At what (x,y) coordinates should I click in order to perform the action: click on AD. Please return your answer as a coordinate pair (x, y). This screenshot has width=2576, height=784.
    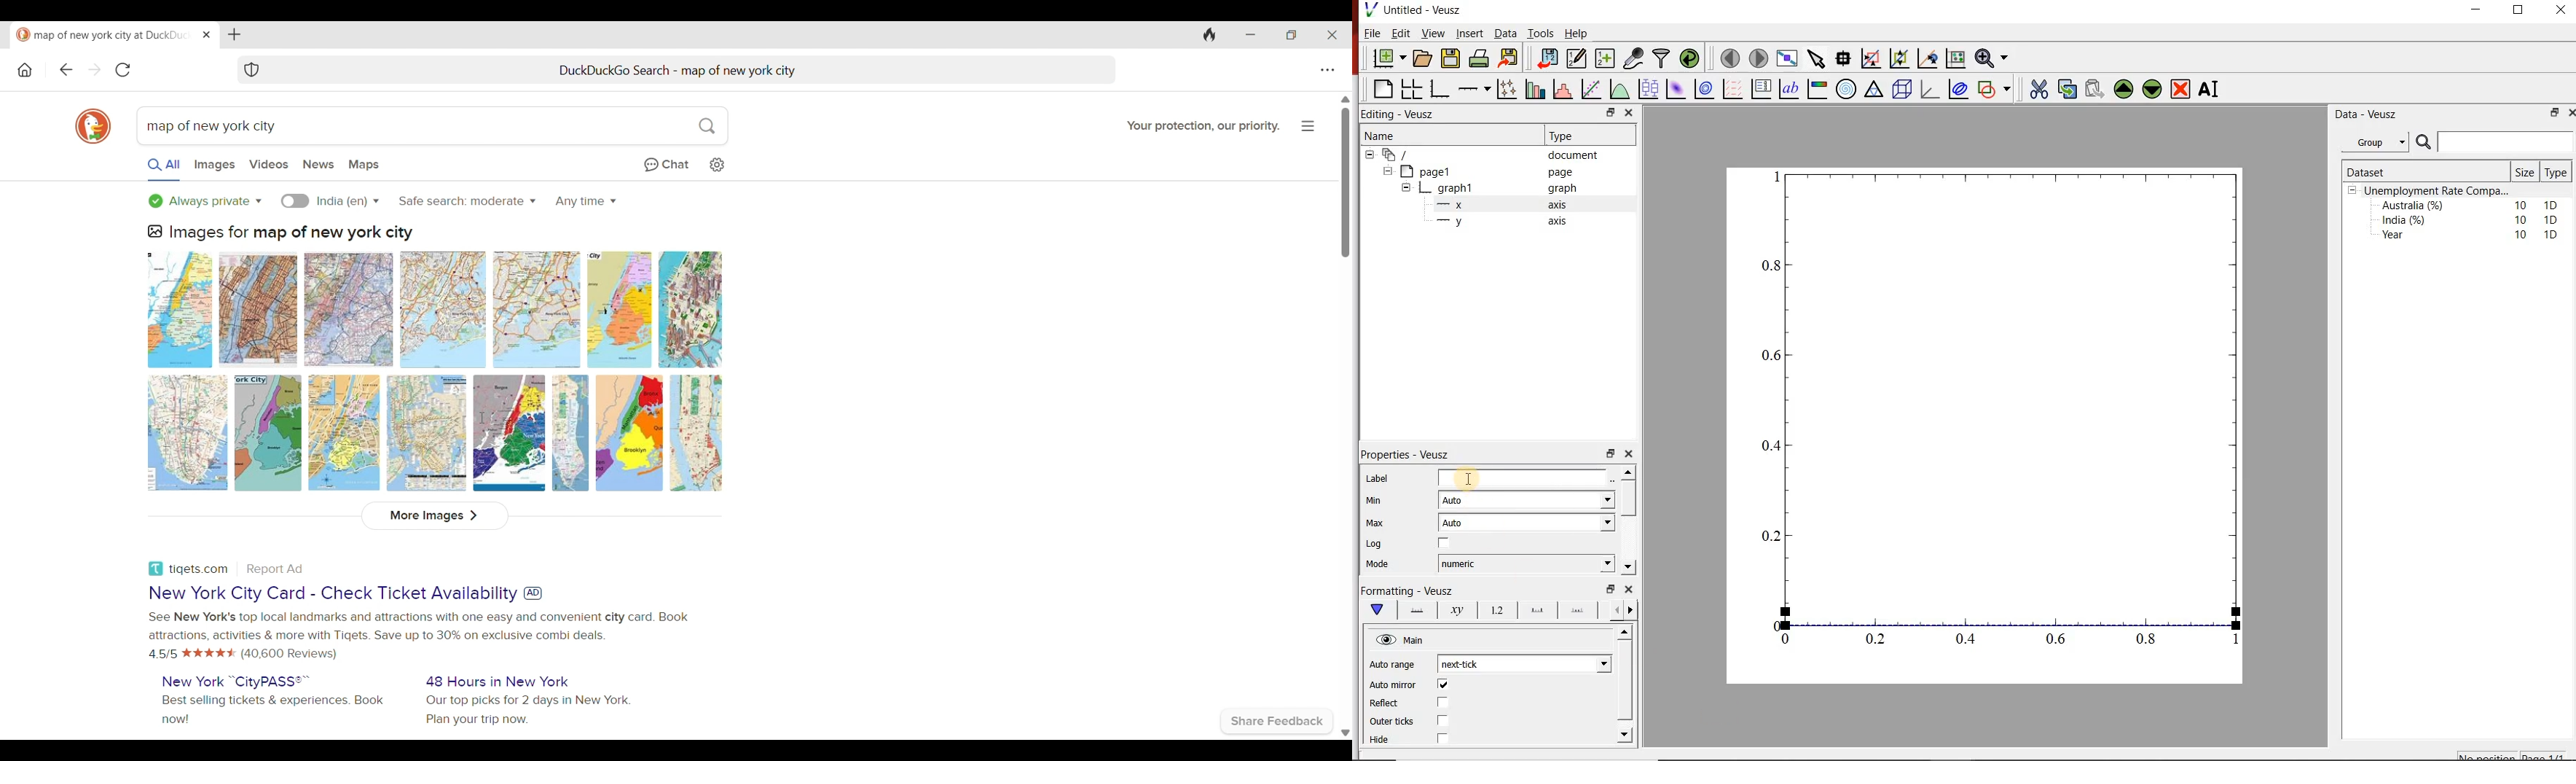
    Looking at the image, I should click on (532, 593).